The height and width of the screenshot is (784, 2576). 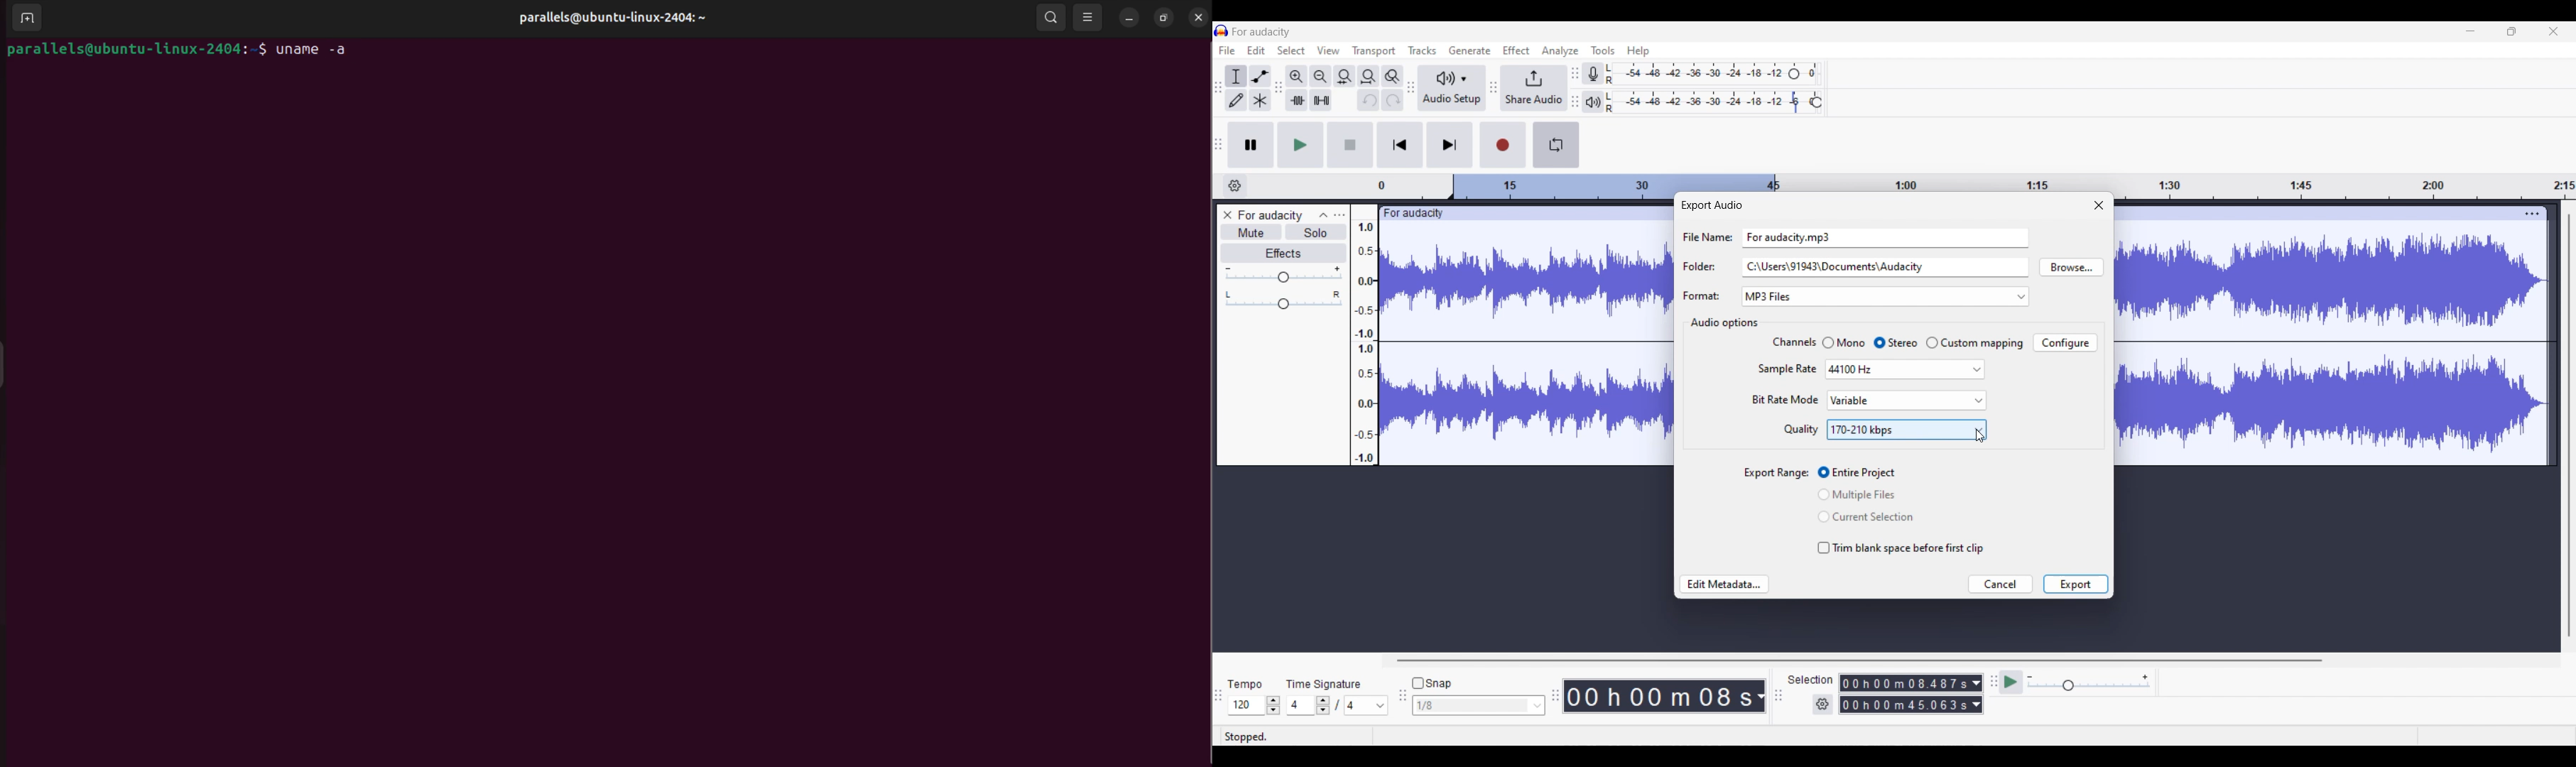 I want to click on Draw tool, so click(x=1236, y=100).